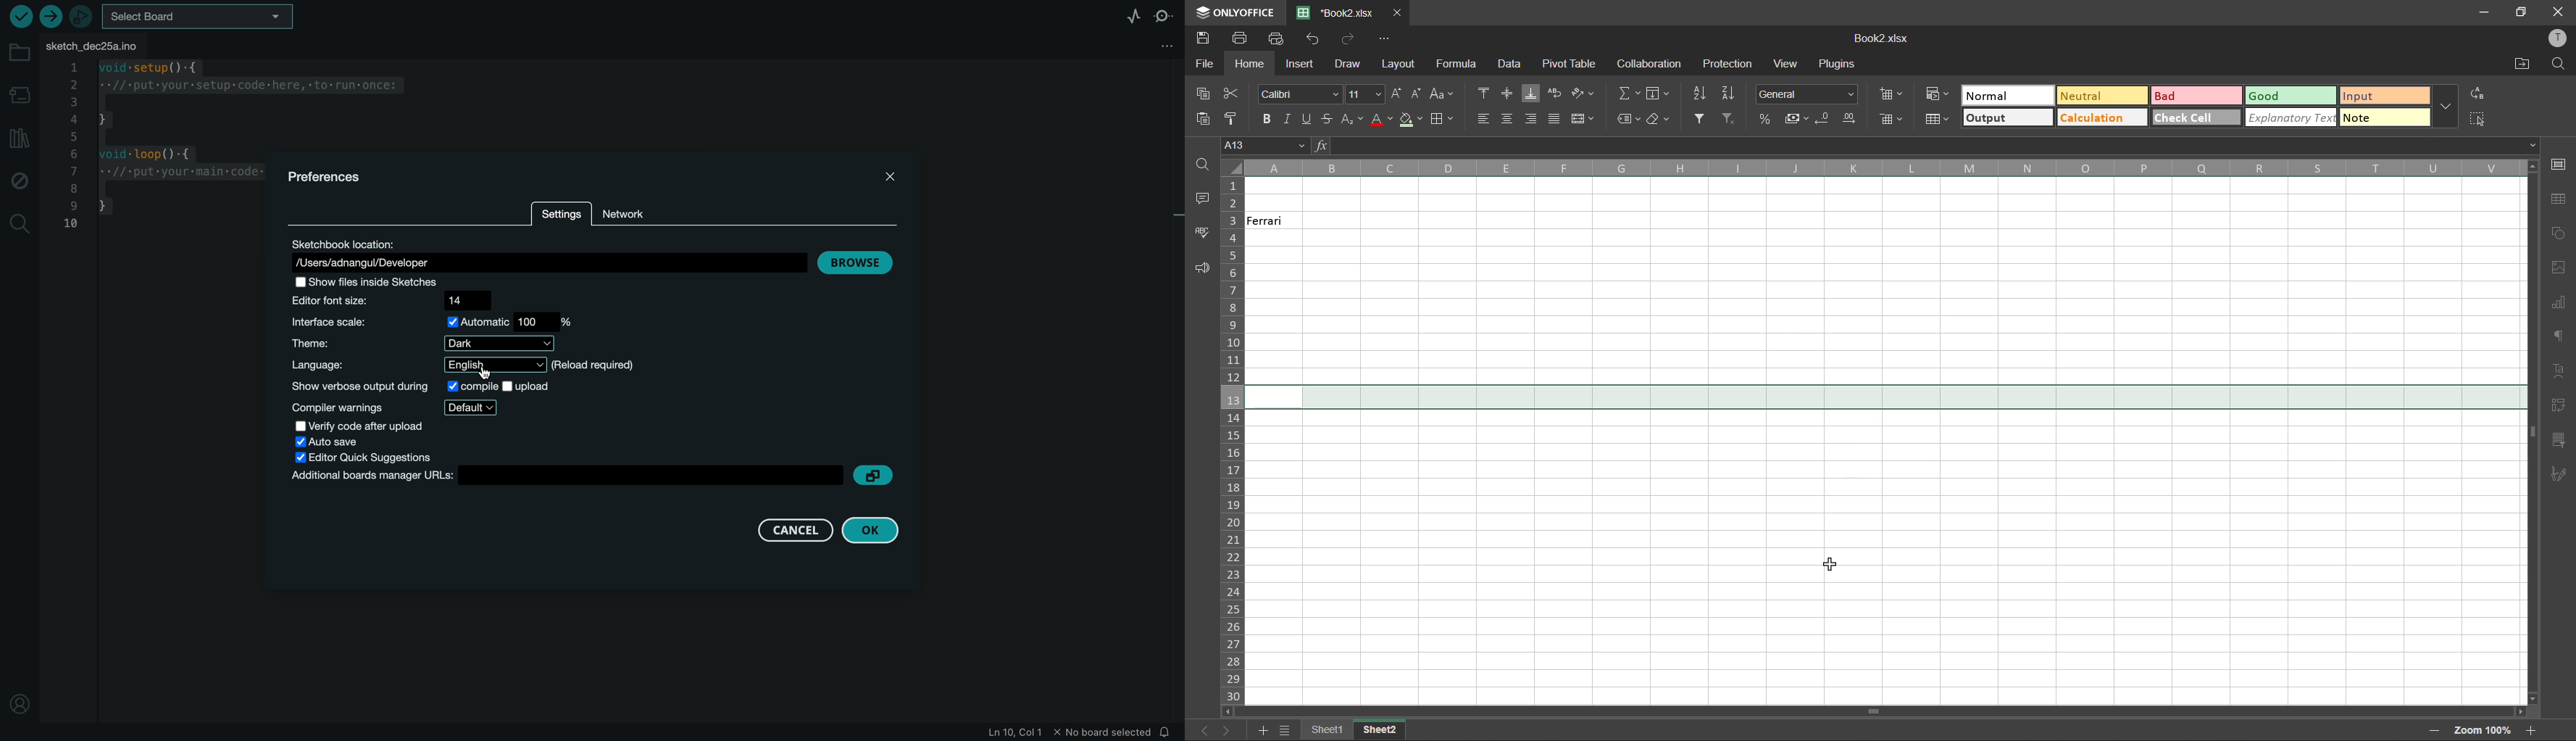 Image resolution: width=2576 pixels, height=756 pixels. What do you see at coordinates (1301, 62) in the screenshot?
I see `insert` at bounding box center [1301, 62].